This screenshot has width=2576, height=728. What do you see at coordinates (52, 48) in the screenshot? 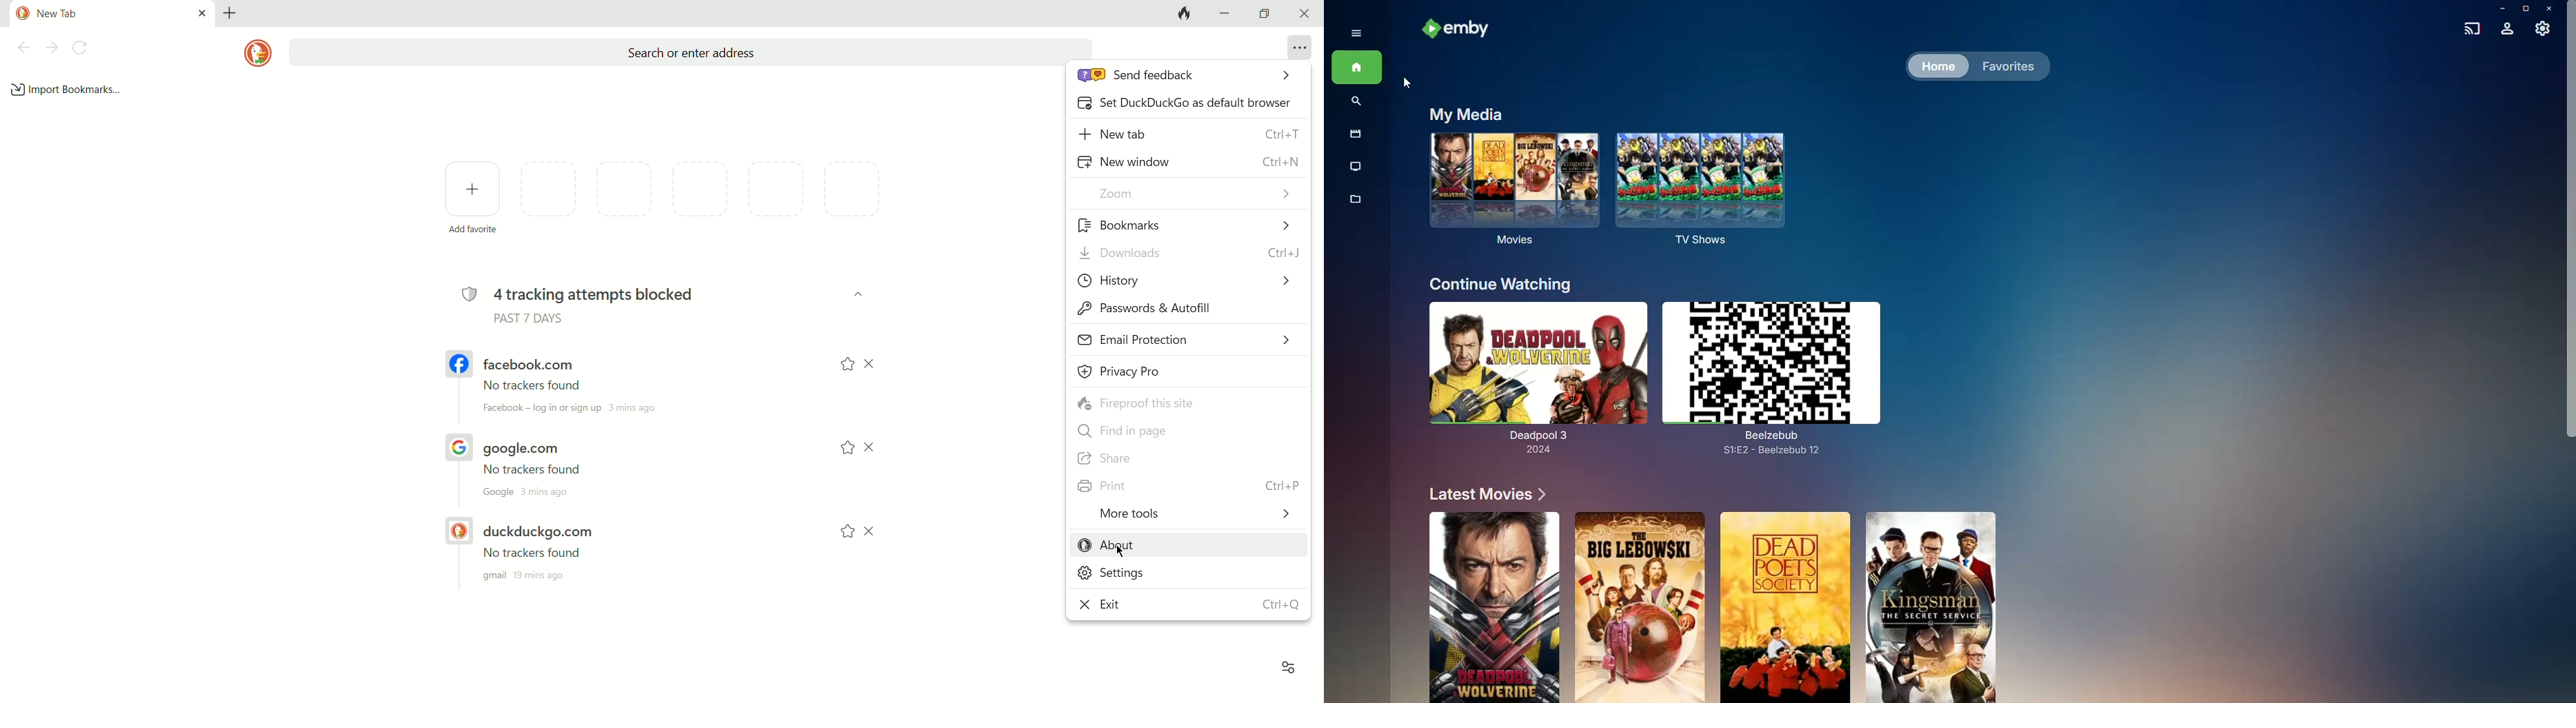
I see `next` at bounding box center [52, 48].